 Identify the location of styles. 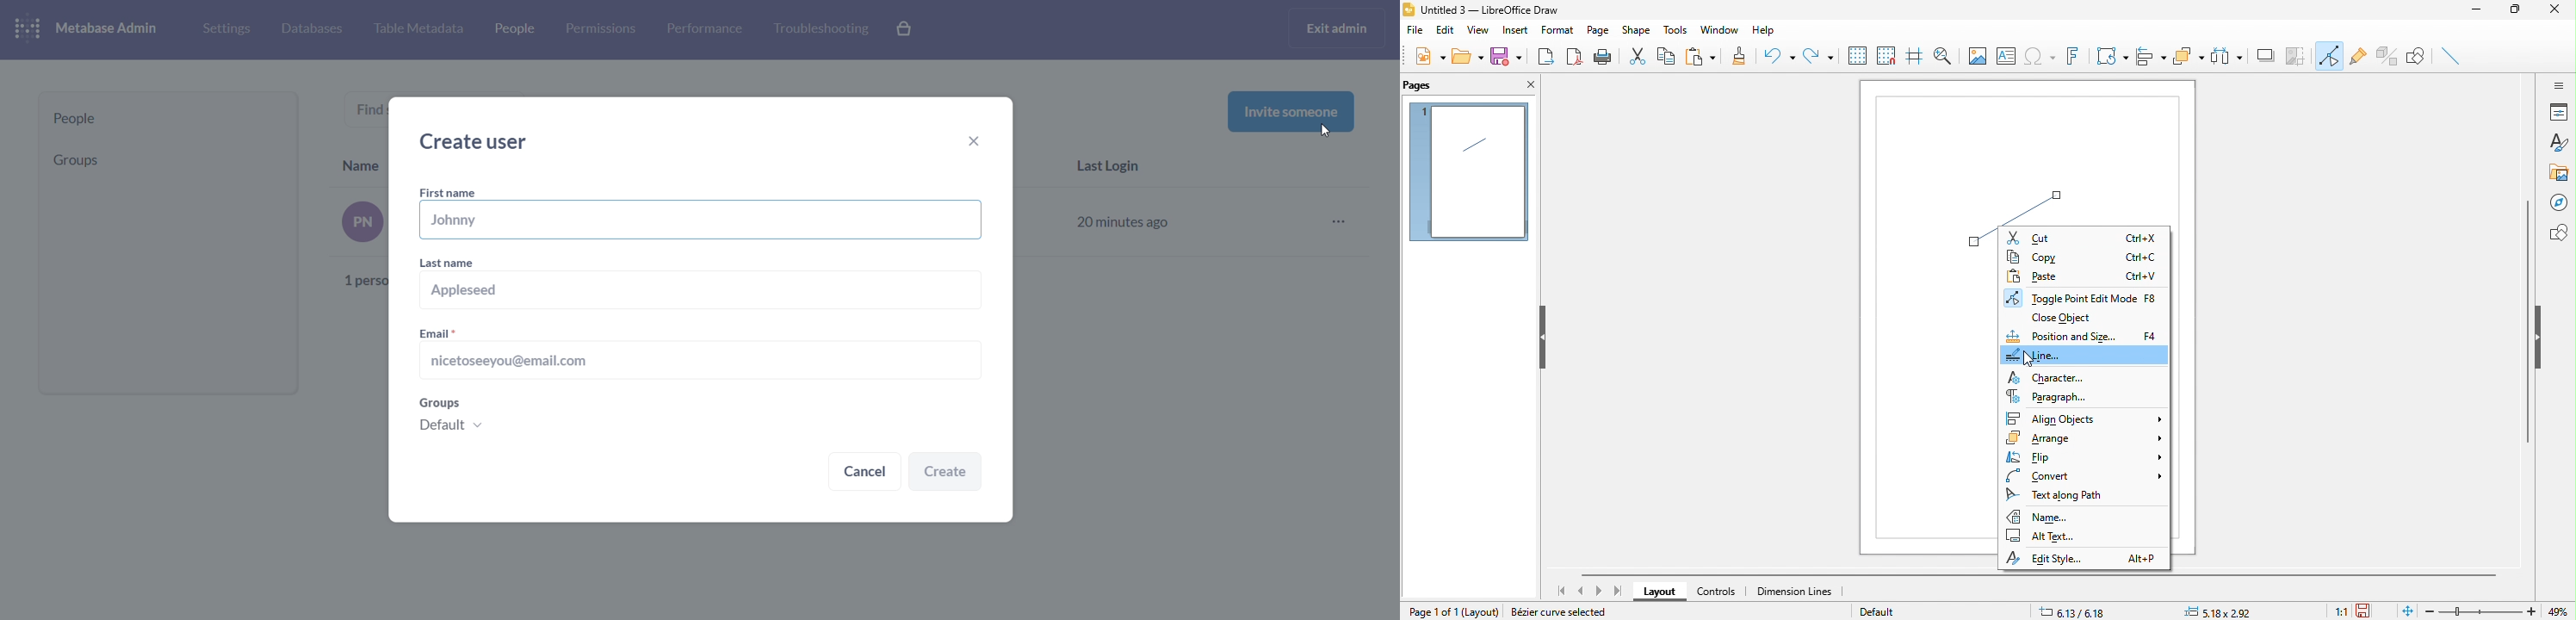
(2558, 144).